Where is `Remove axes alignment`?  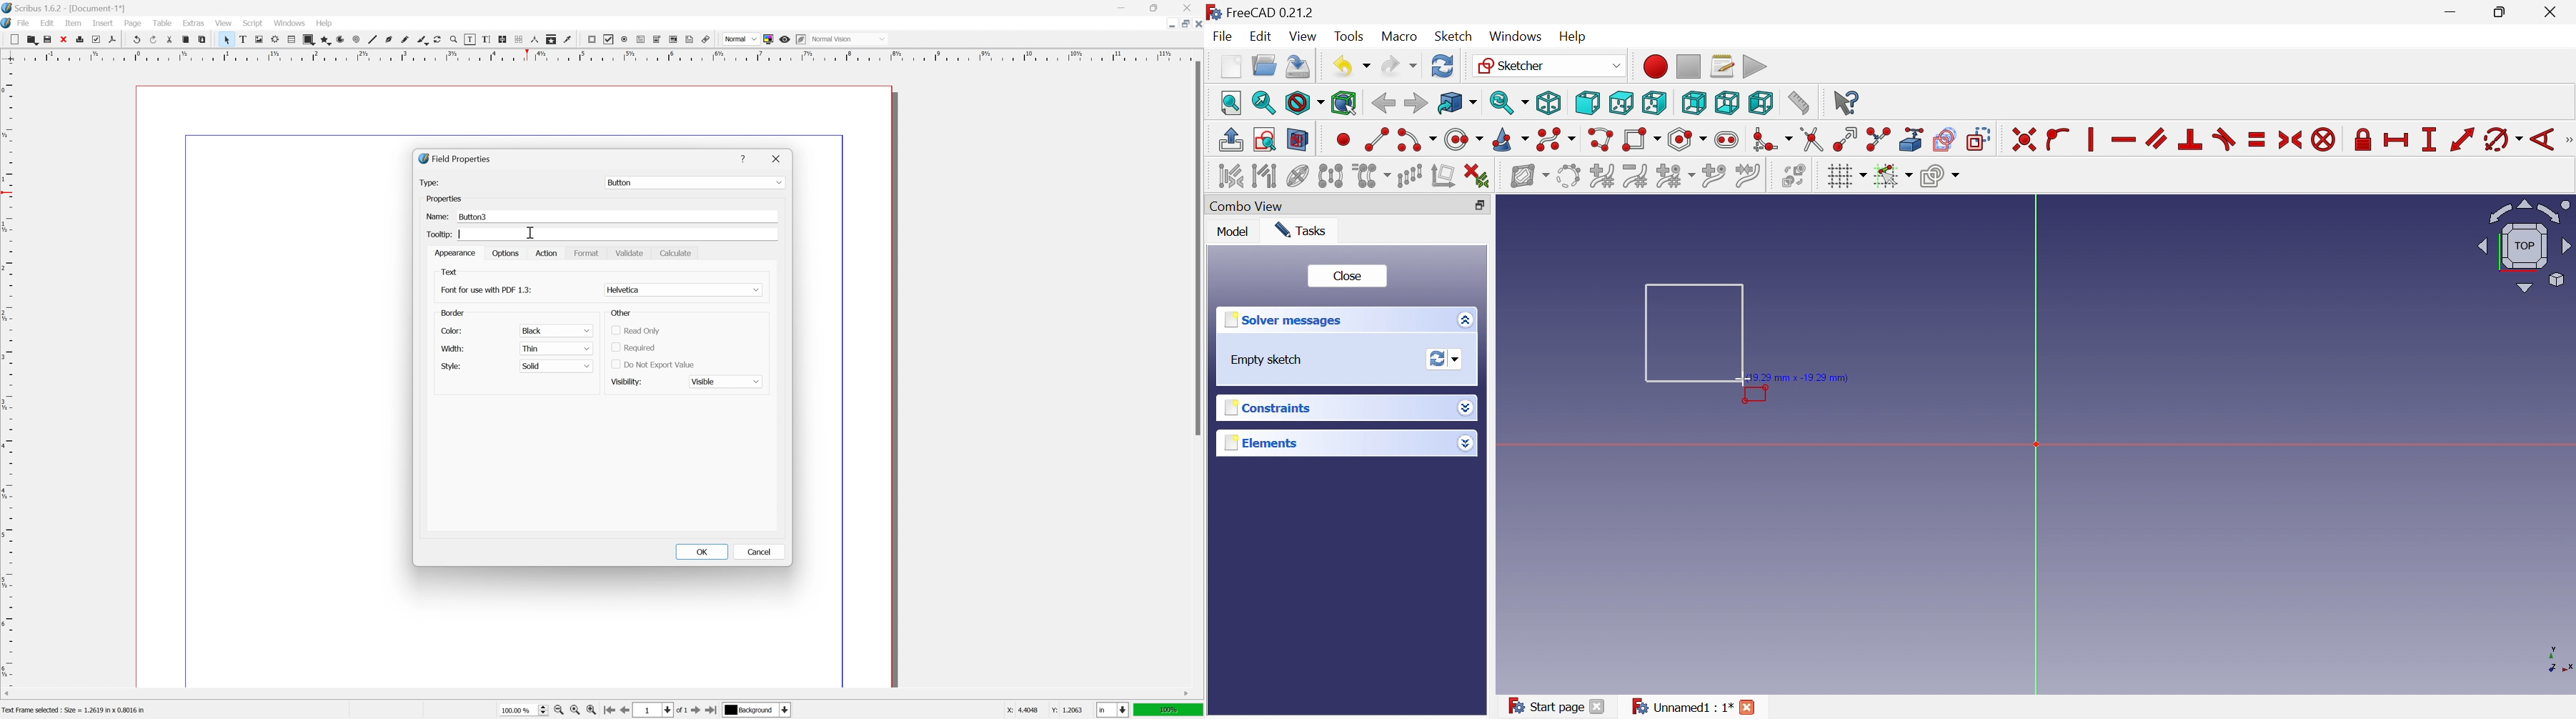 Remove axes alignment is located at coordinates (1444, 177).